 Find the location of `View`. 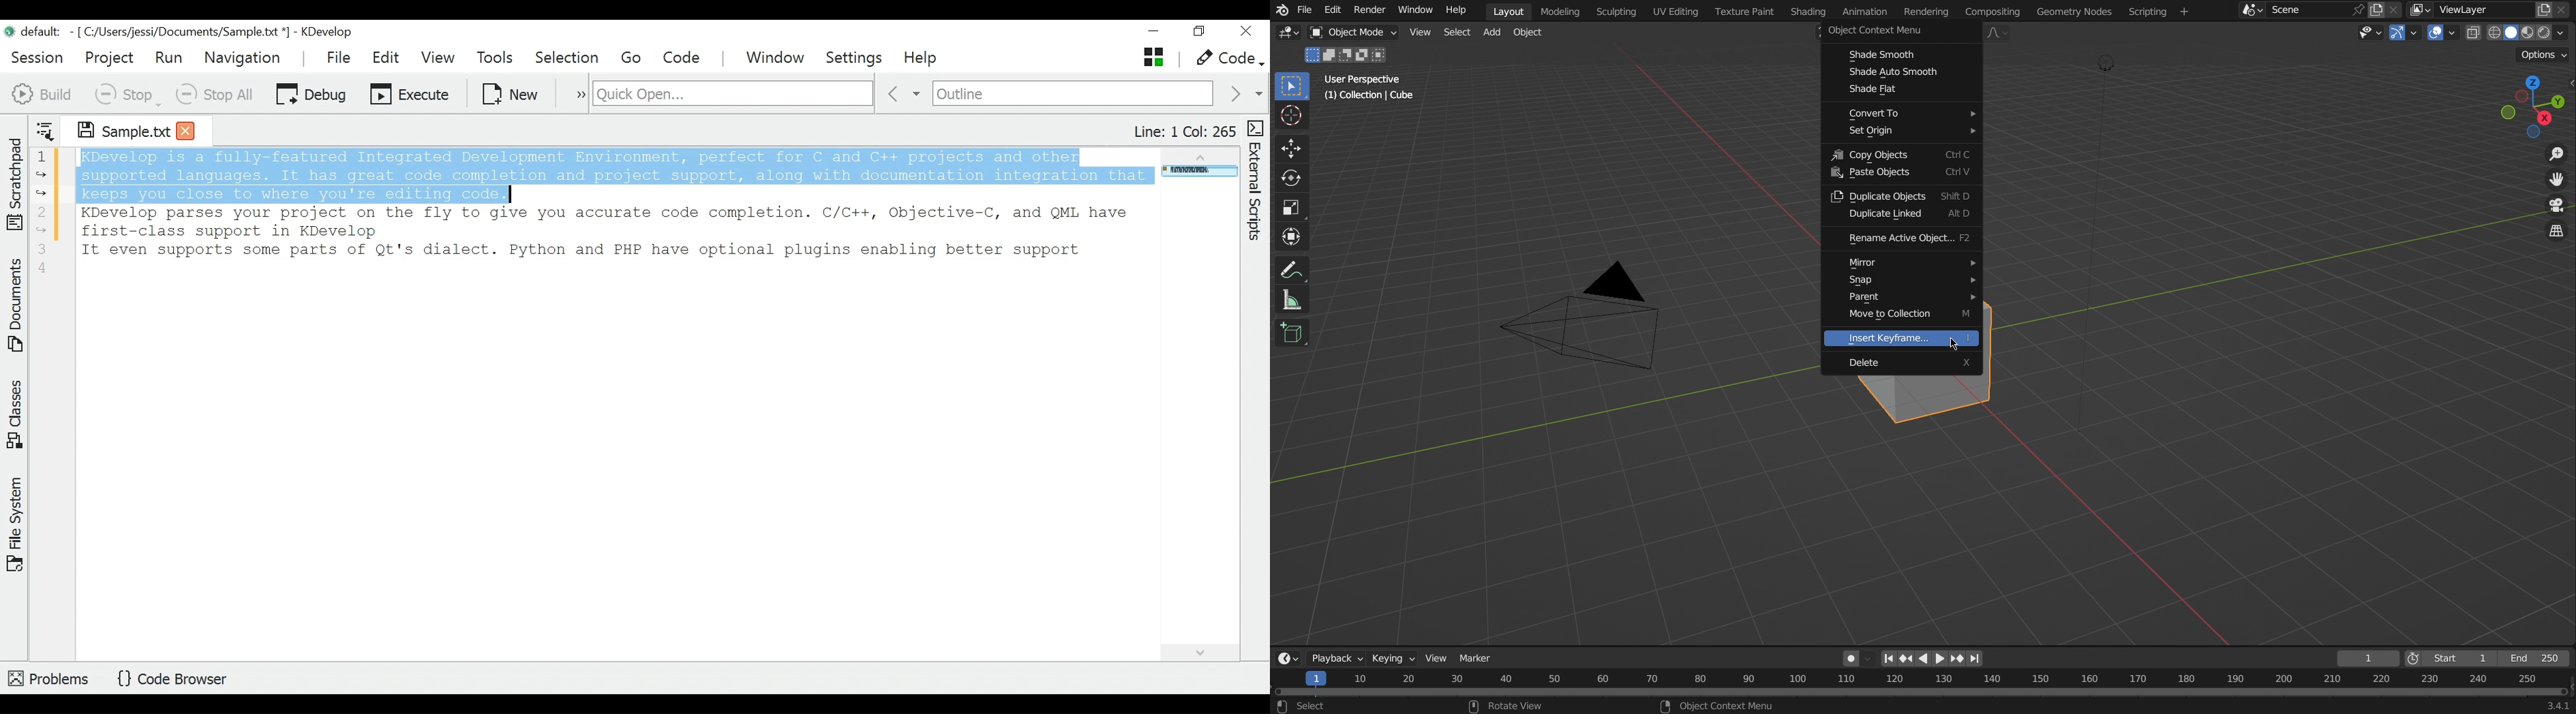

View is located at coordinates (1437, 659).